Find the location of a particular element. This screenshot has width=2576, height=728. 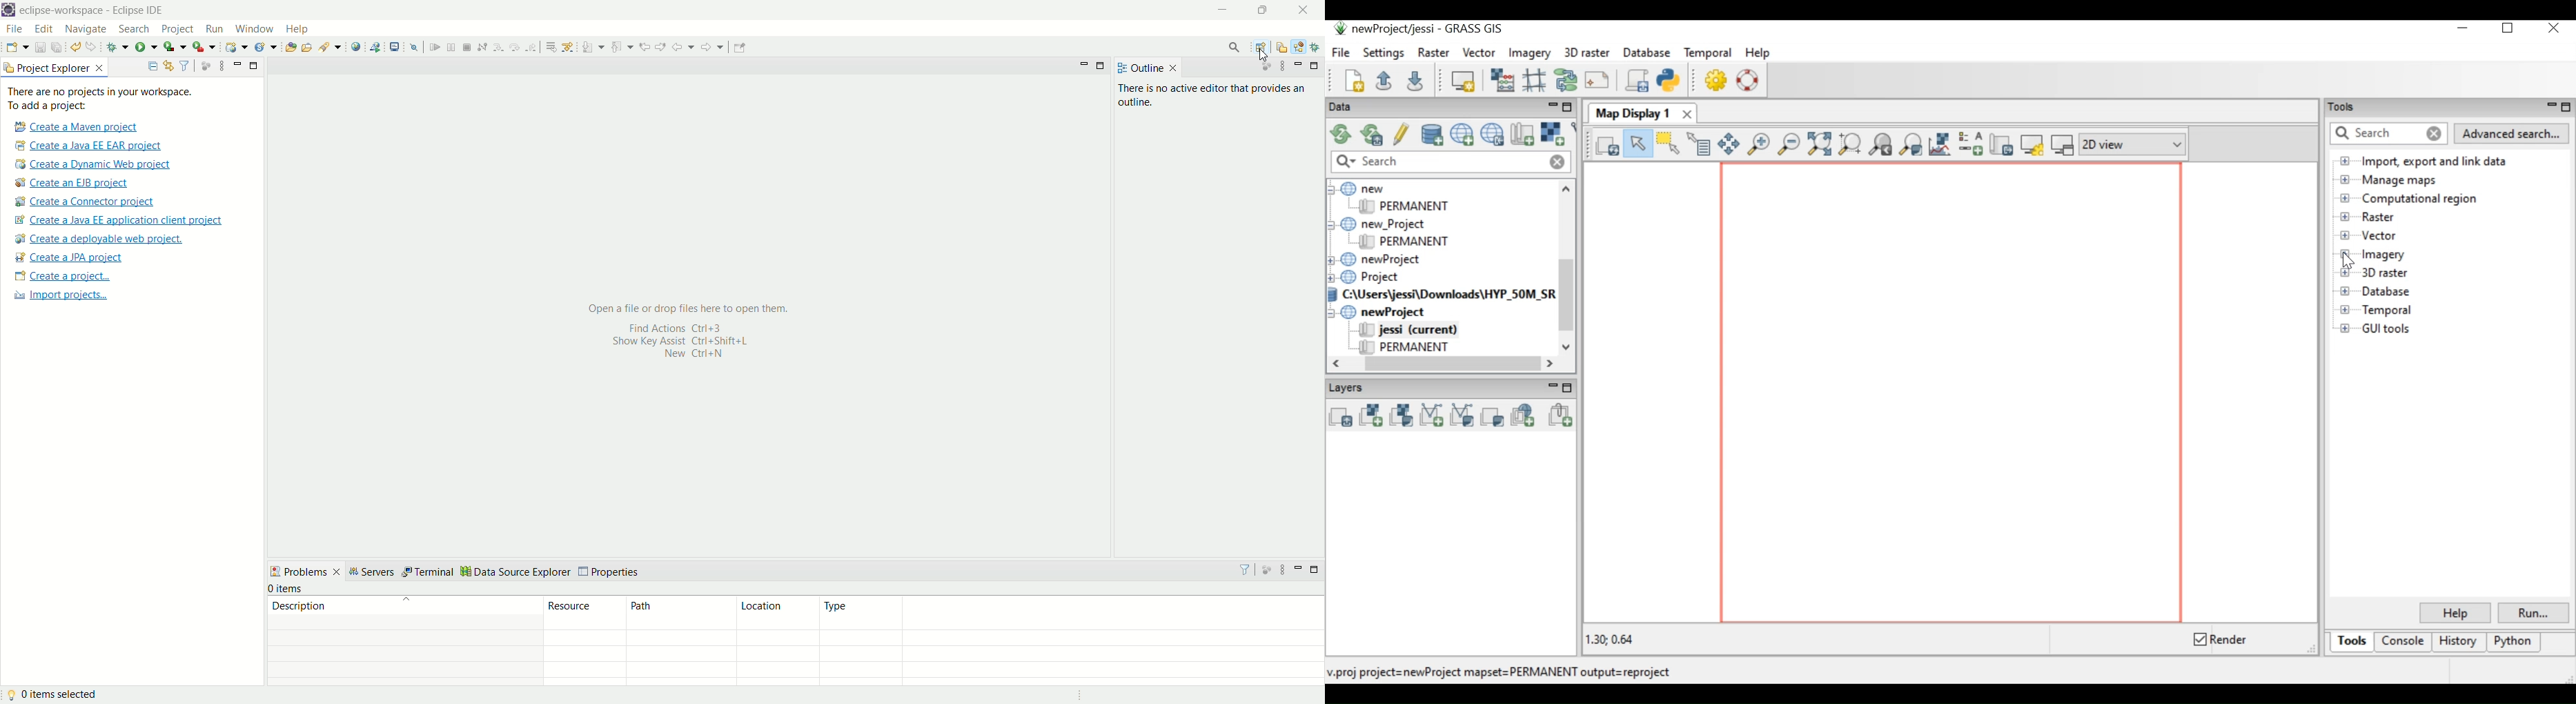

minimize is located at coordinates (1228, 12).